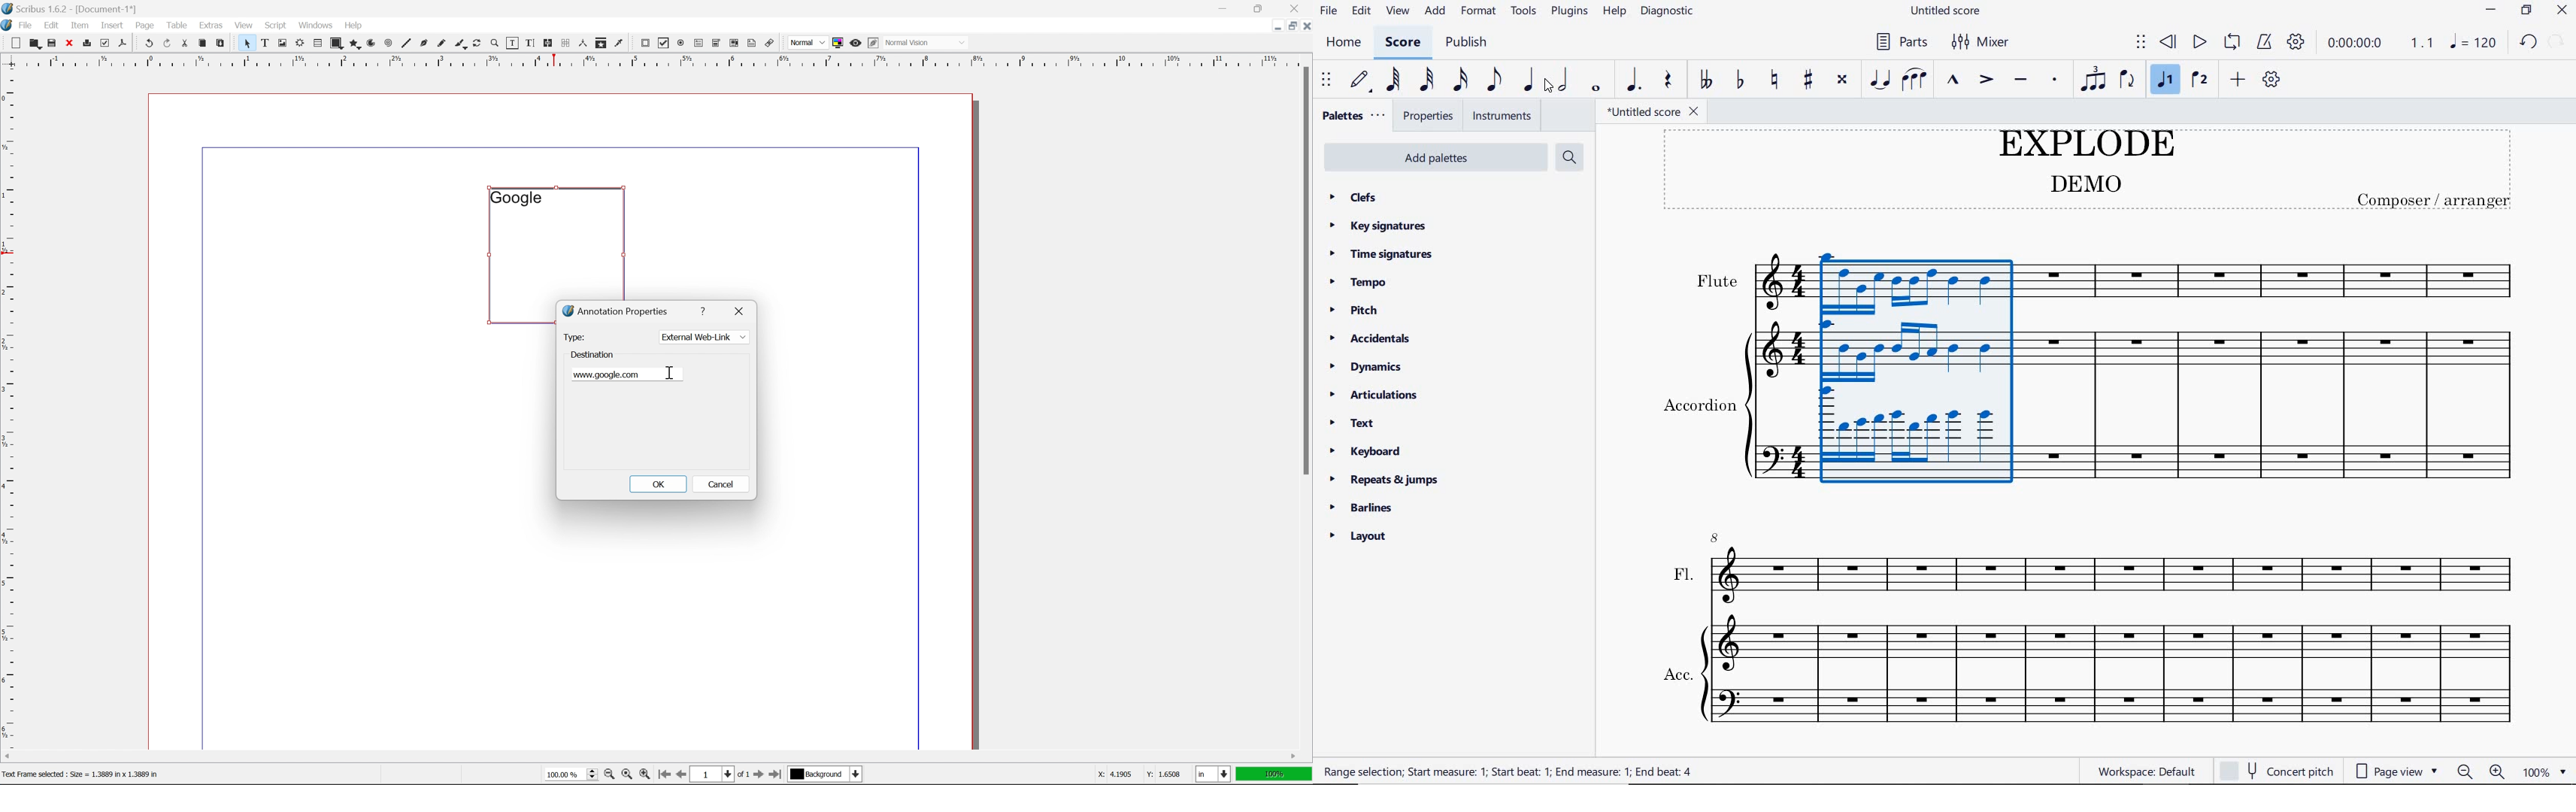 The width and height of the screenshot is (2576, 812). Describe the element at coordinates (602, 43) in the screenshot. I see `copy item properties` at that location.